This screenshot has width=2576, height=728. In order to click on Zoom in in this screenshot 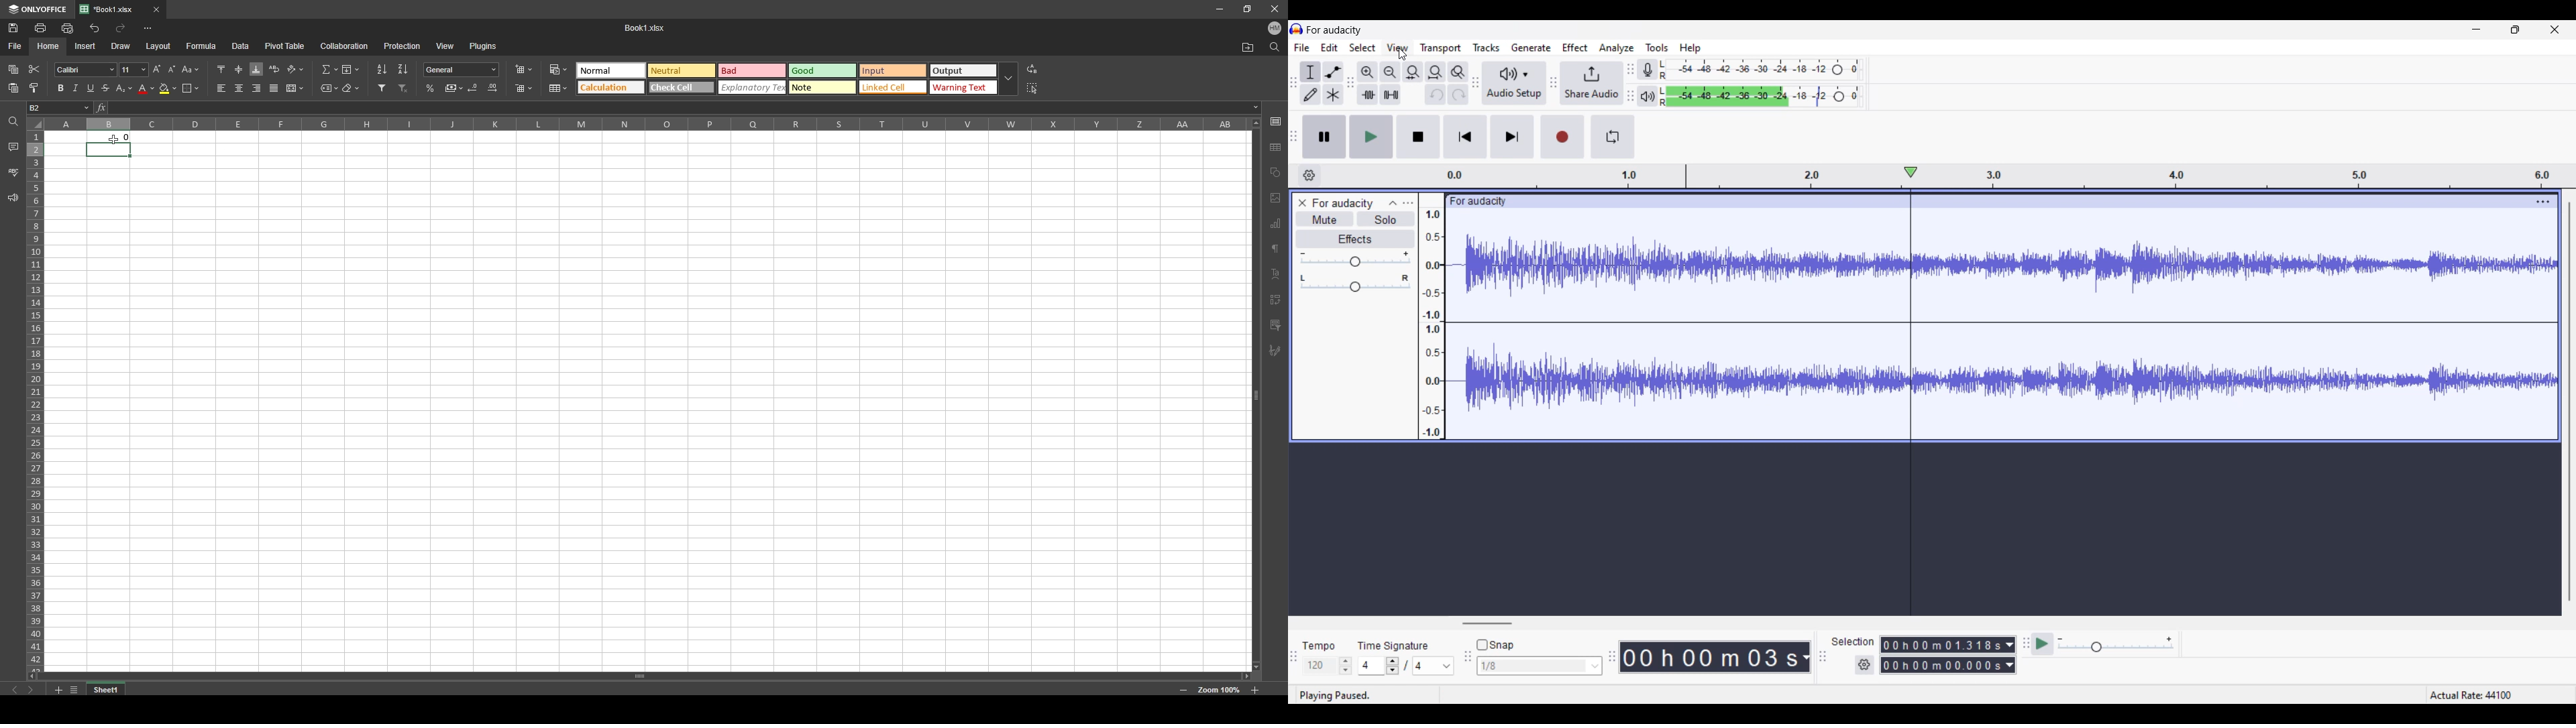, I will do `click(1367, 72)`.